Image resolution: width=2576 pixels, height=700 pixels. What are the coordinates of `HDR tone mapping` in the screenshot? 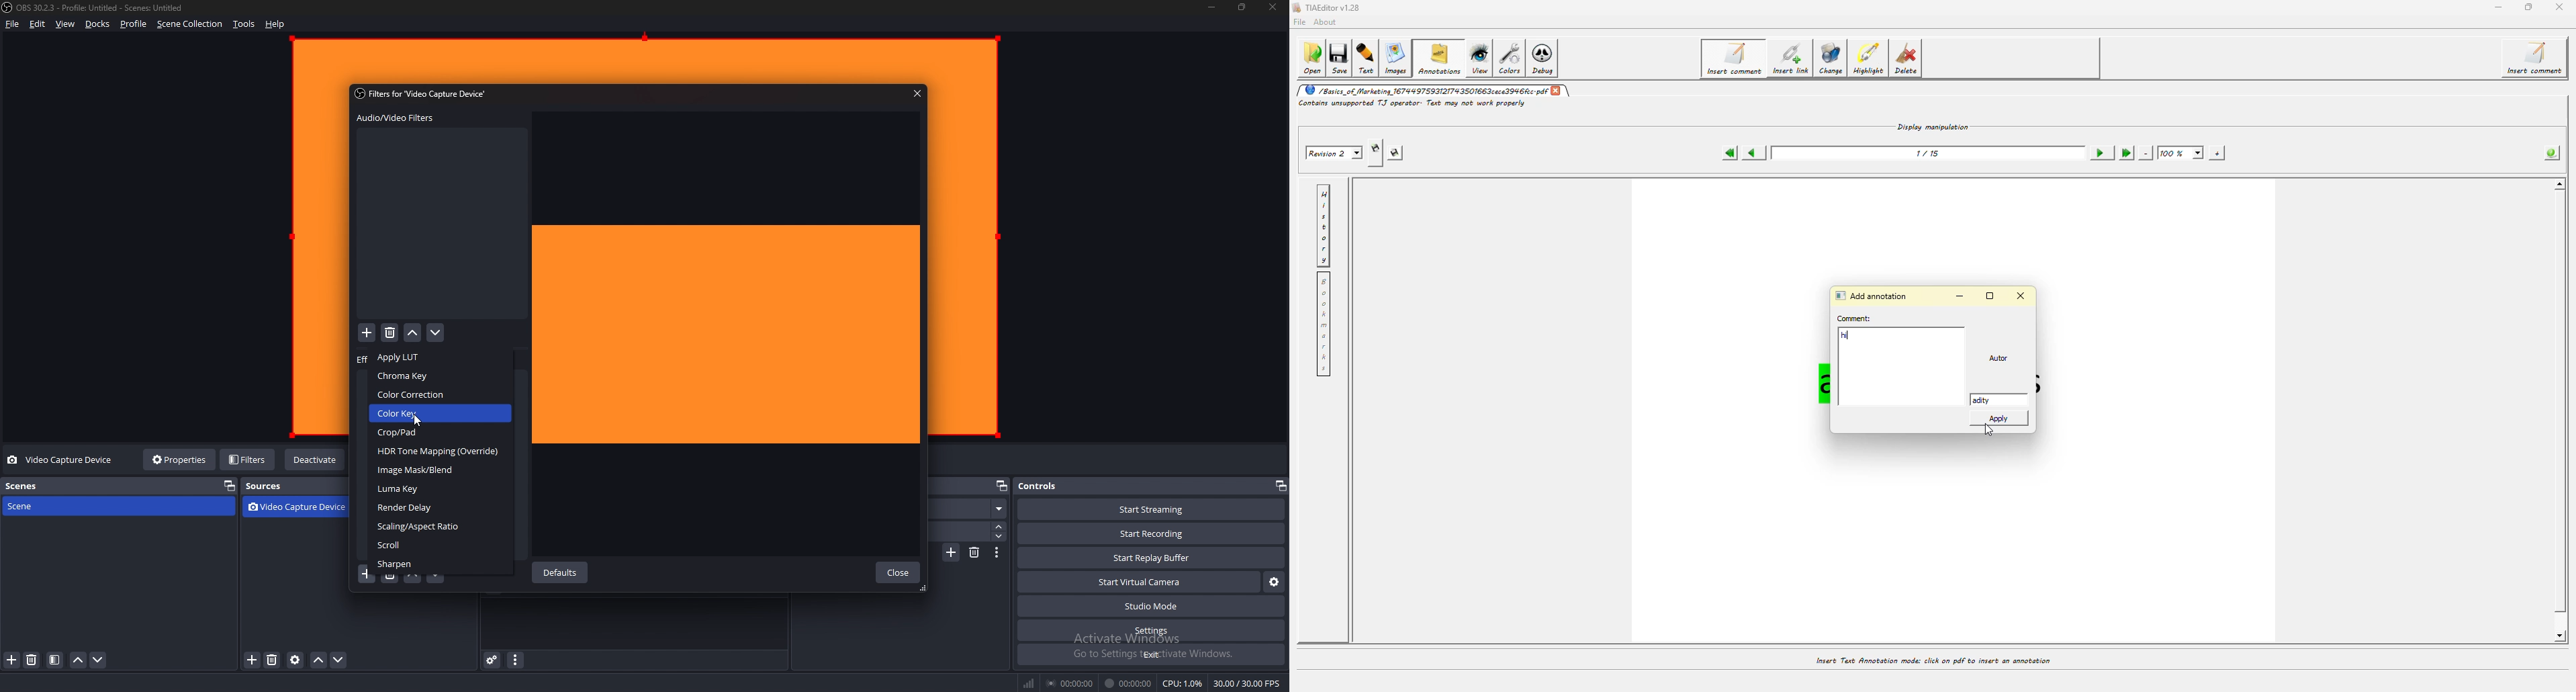 It's located at (440, 451).